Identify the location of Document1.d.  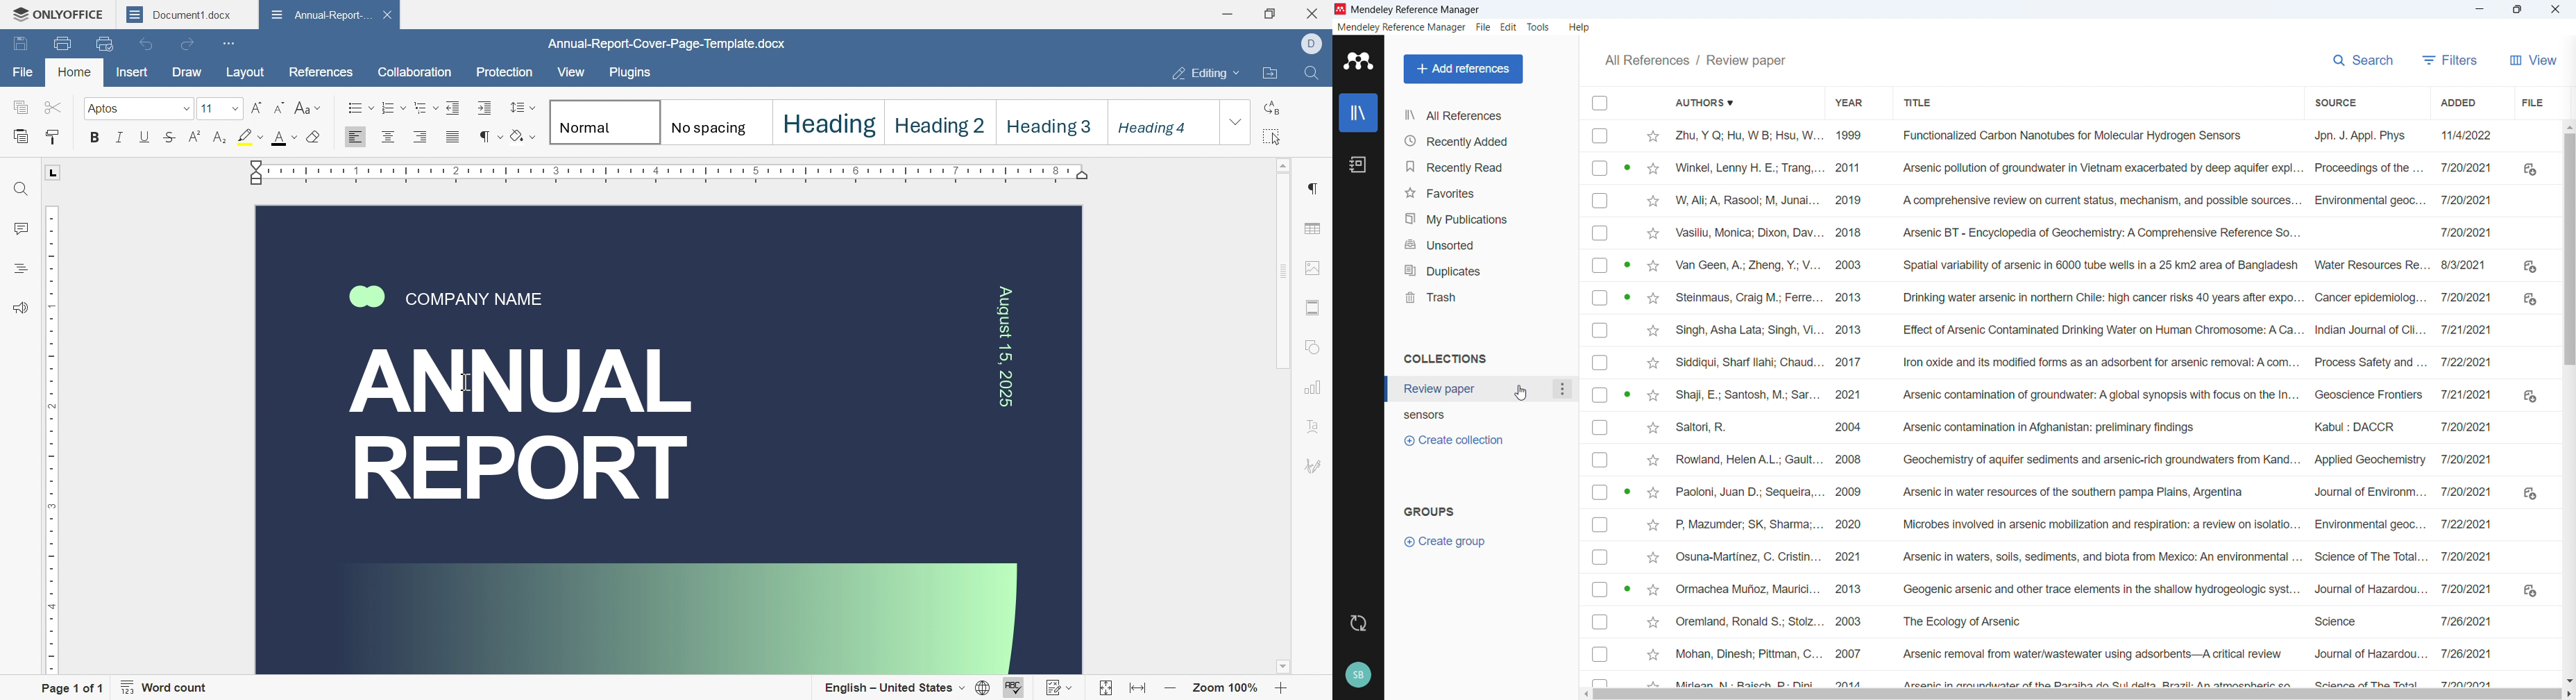
(177, 14).